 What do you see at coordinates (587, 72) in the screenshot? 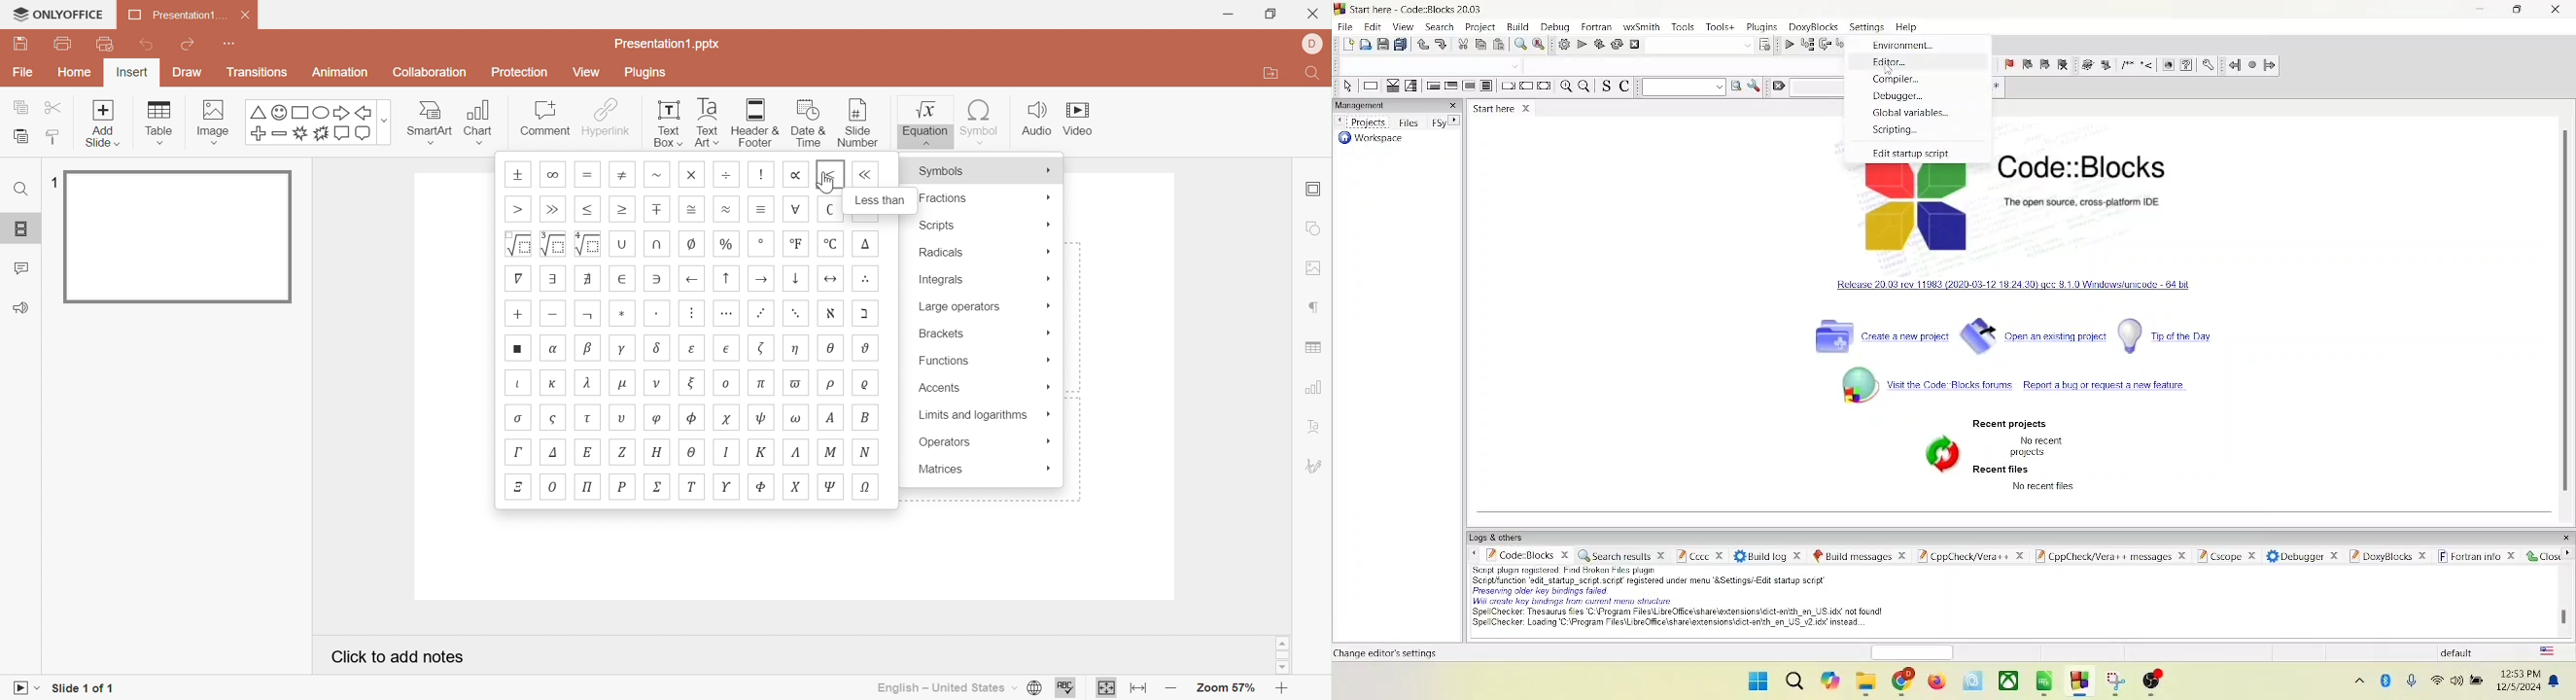
I see `View` at bounding box center [587, 72].